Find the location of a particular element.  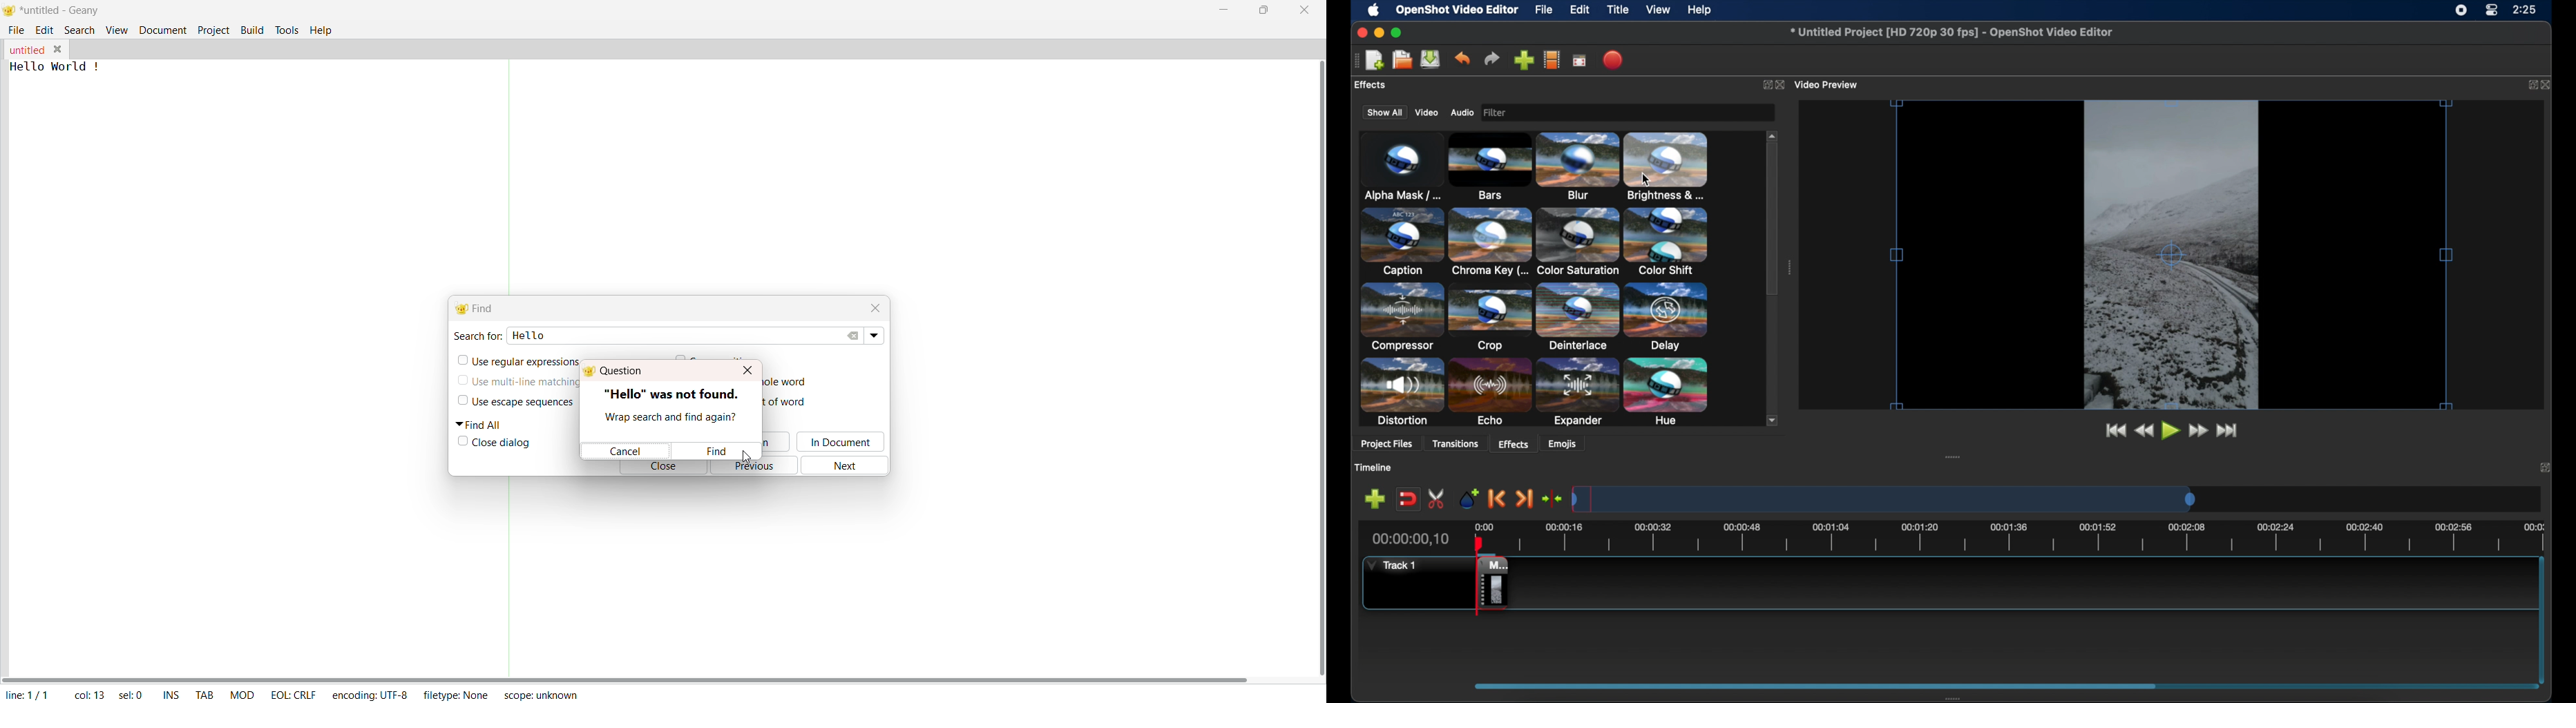

jump to end is located at coordinates (2228, 430).